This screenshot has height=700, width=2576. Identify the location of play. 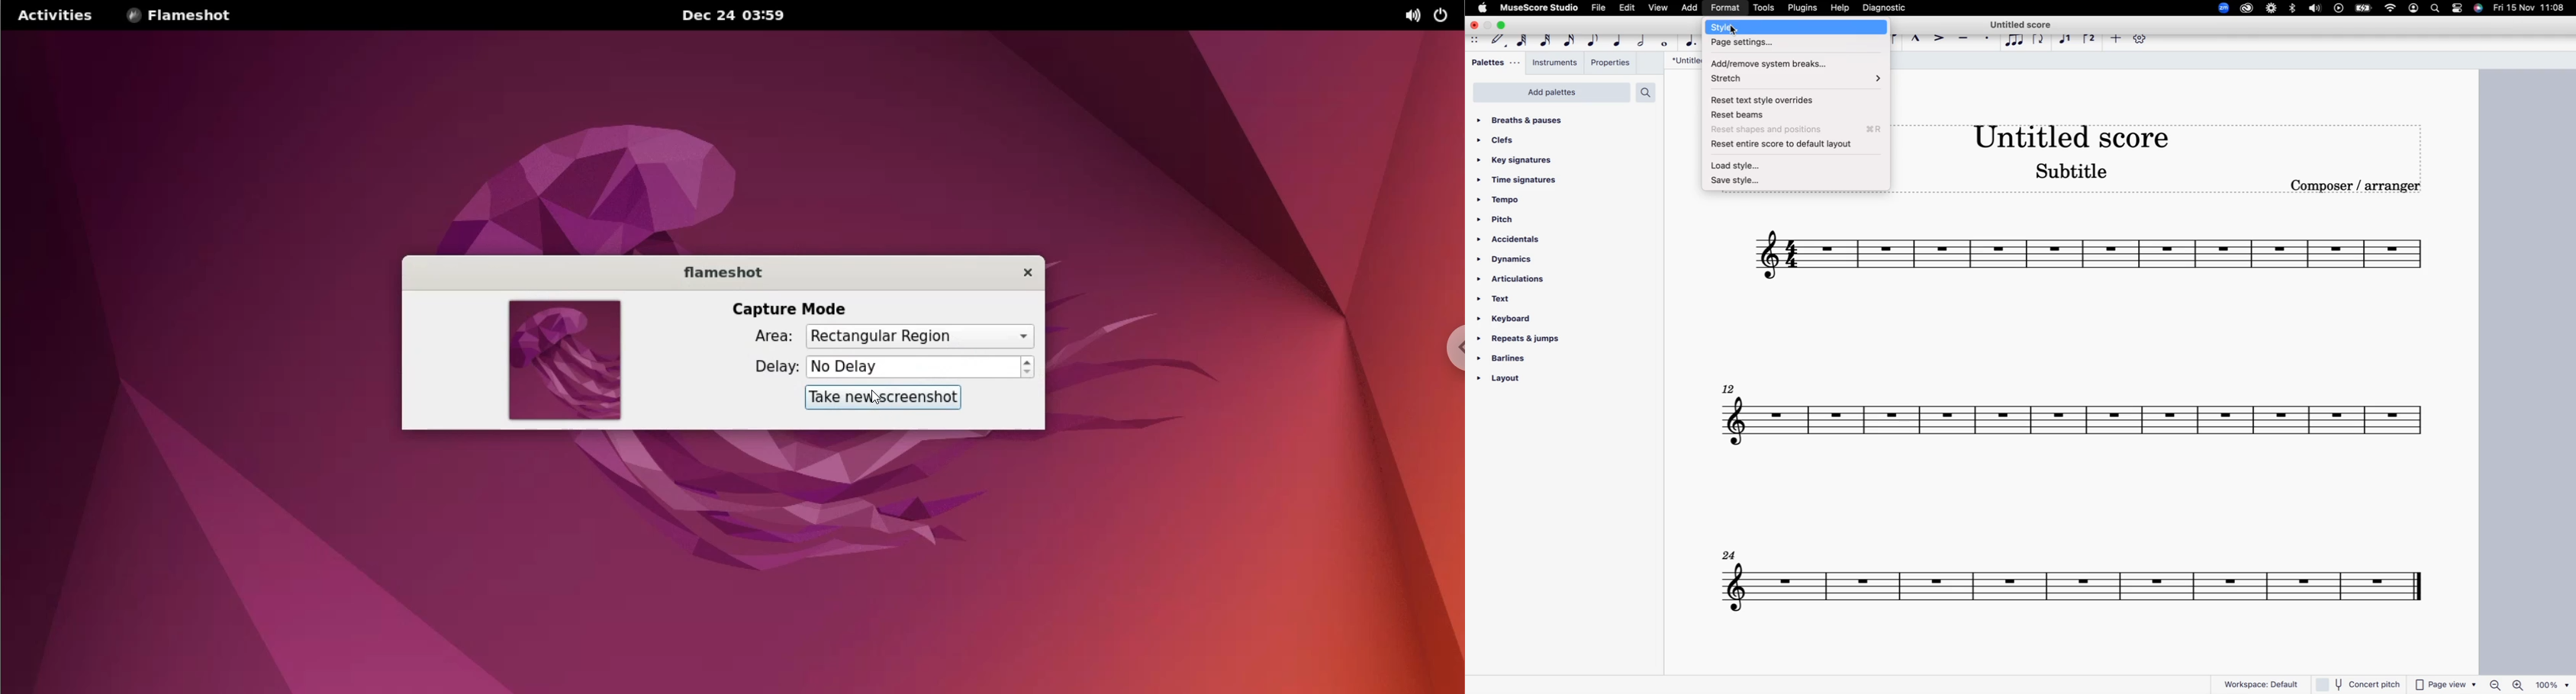
(2339, 9).